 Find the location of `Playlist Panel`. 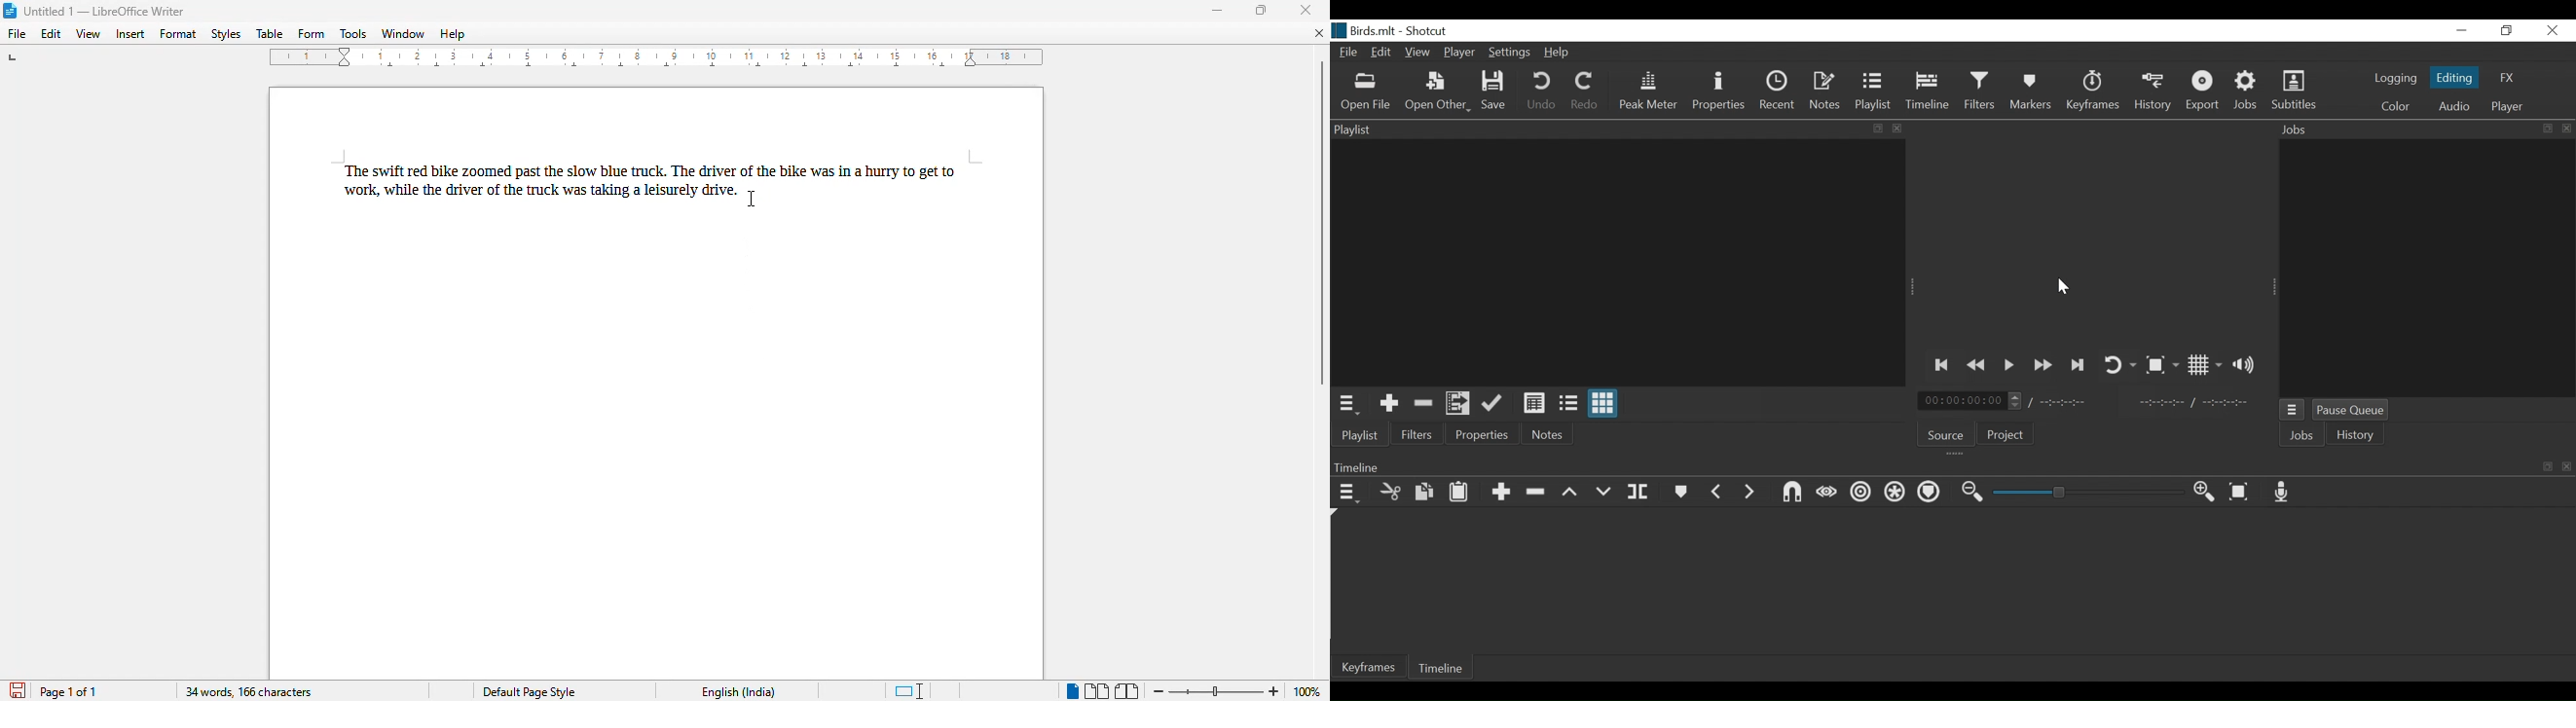

Playlist Panel is located at coordinates (1619, 129).